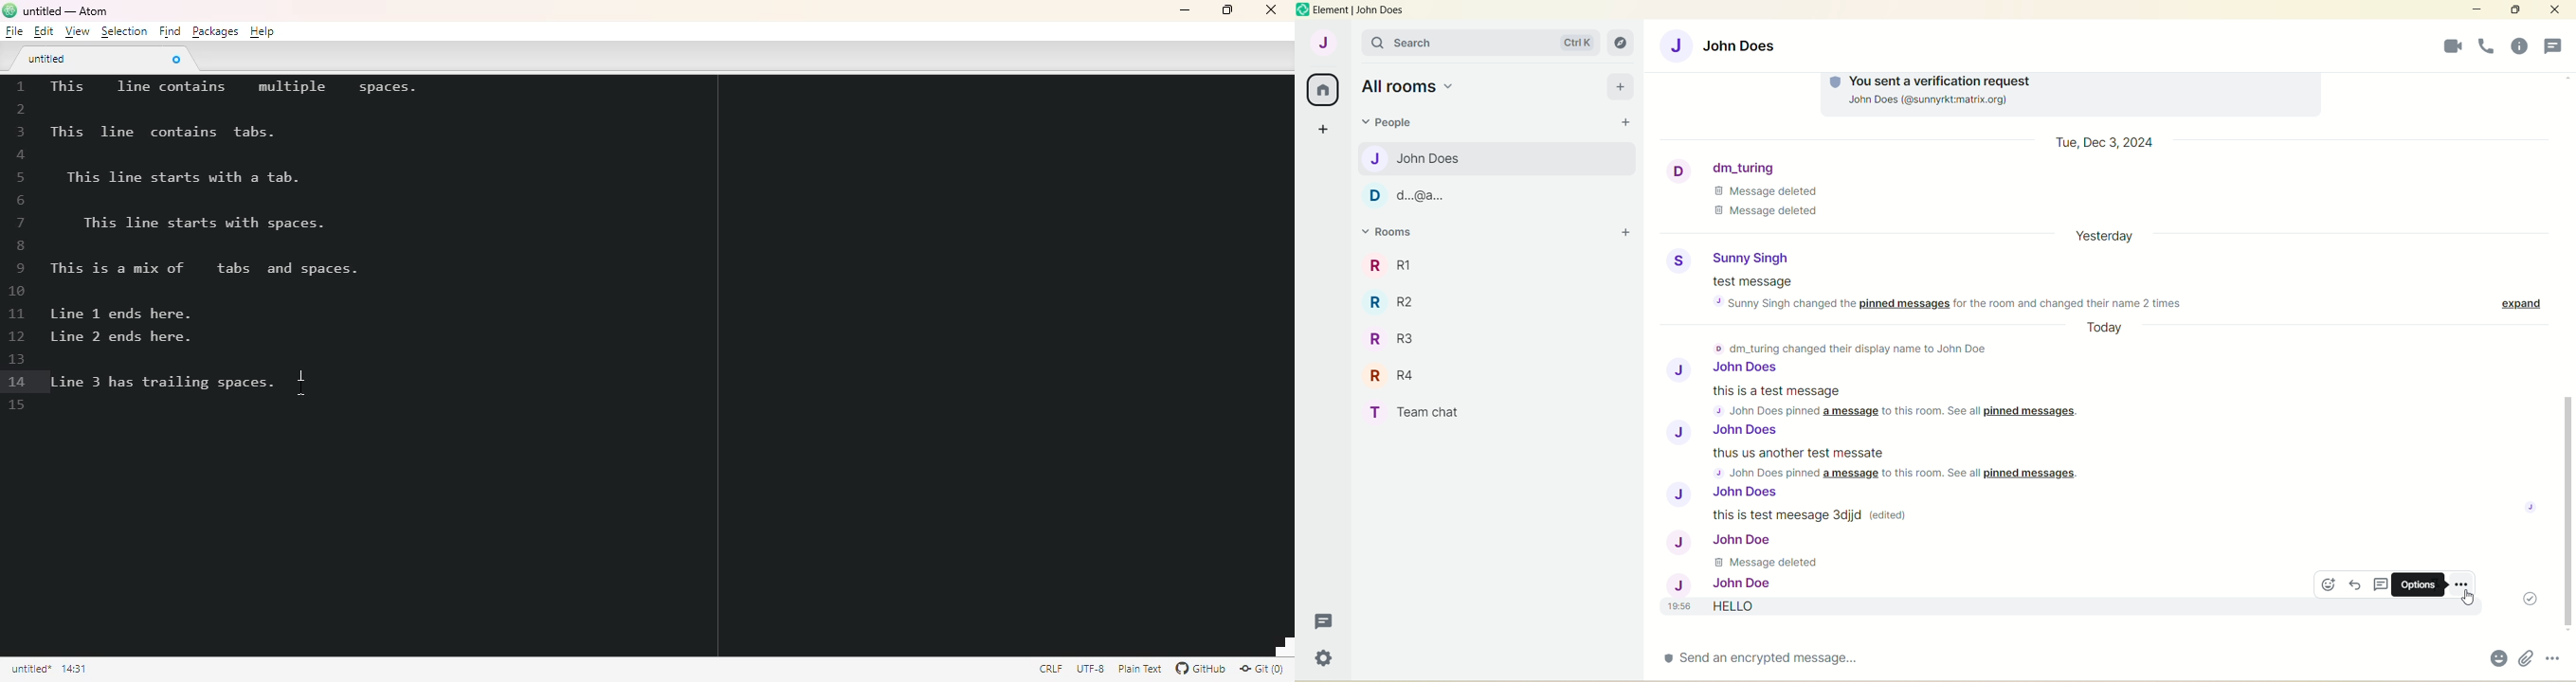 The image size is (2576, 700). I want to click on John Doe, so click(1722, 541).